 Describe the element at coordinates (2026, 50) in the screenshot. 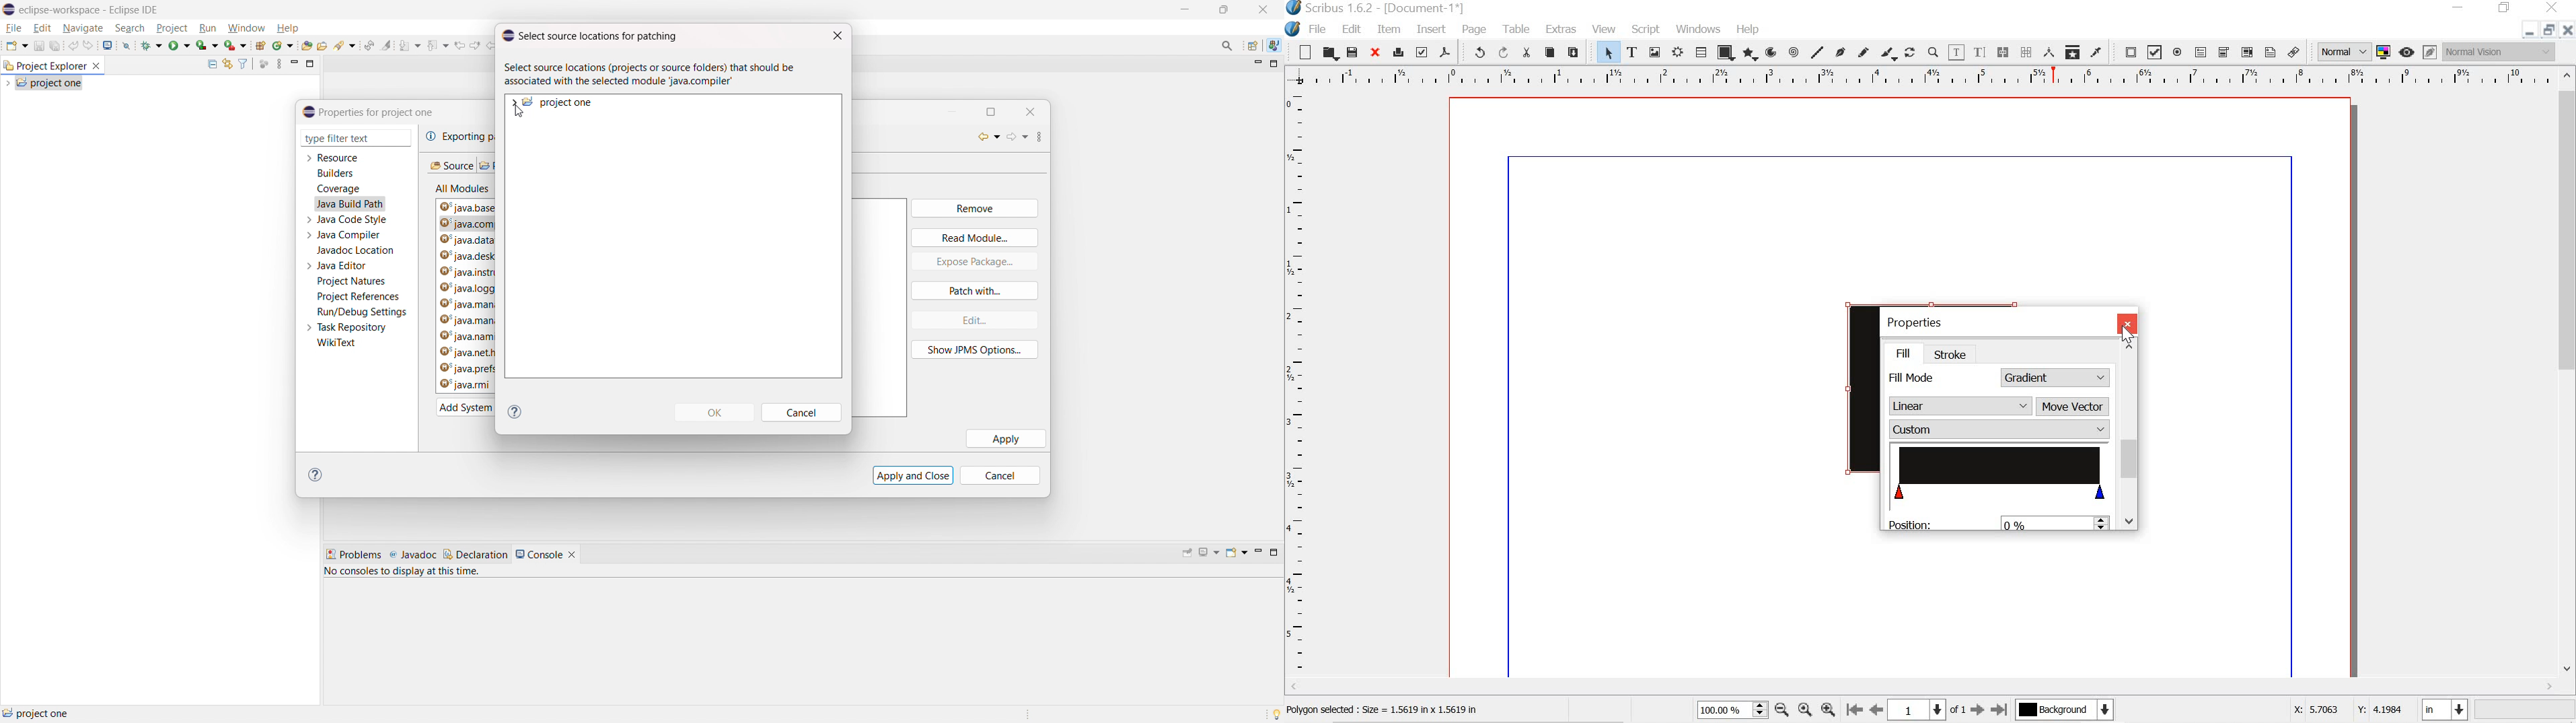

I see `unlink text frames` at that location.